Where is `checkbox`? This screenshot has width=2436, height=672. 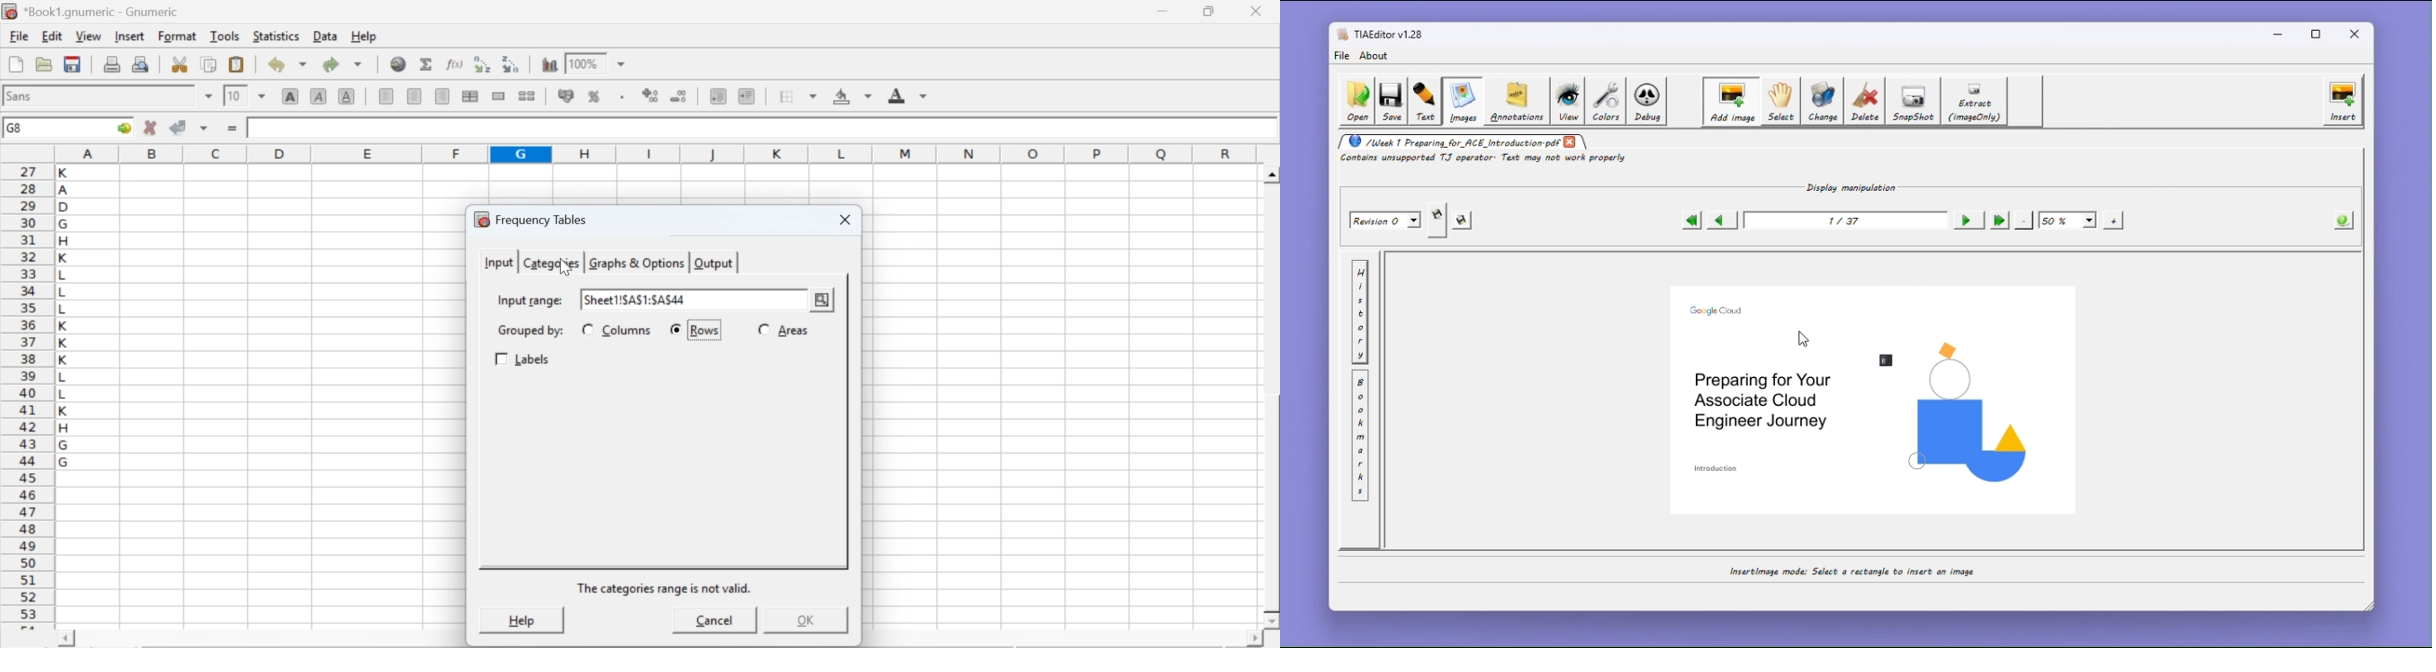 checkbox is located at coordinates (764, 328).